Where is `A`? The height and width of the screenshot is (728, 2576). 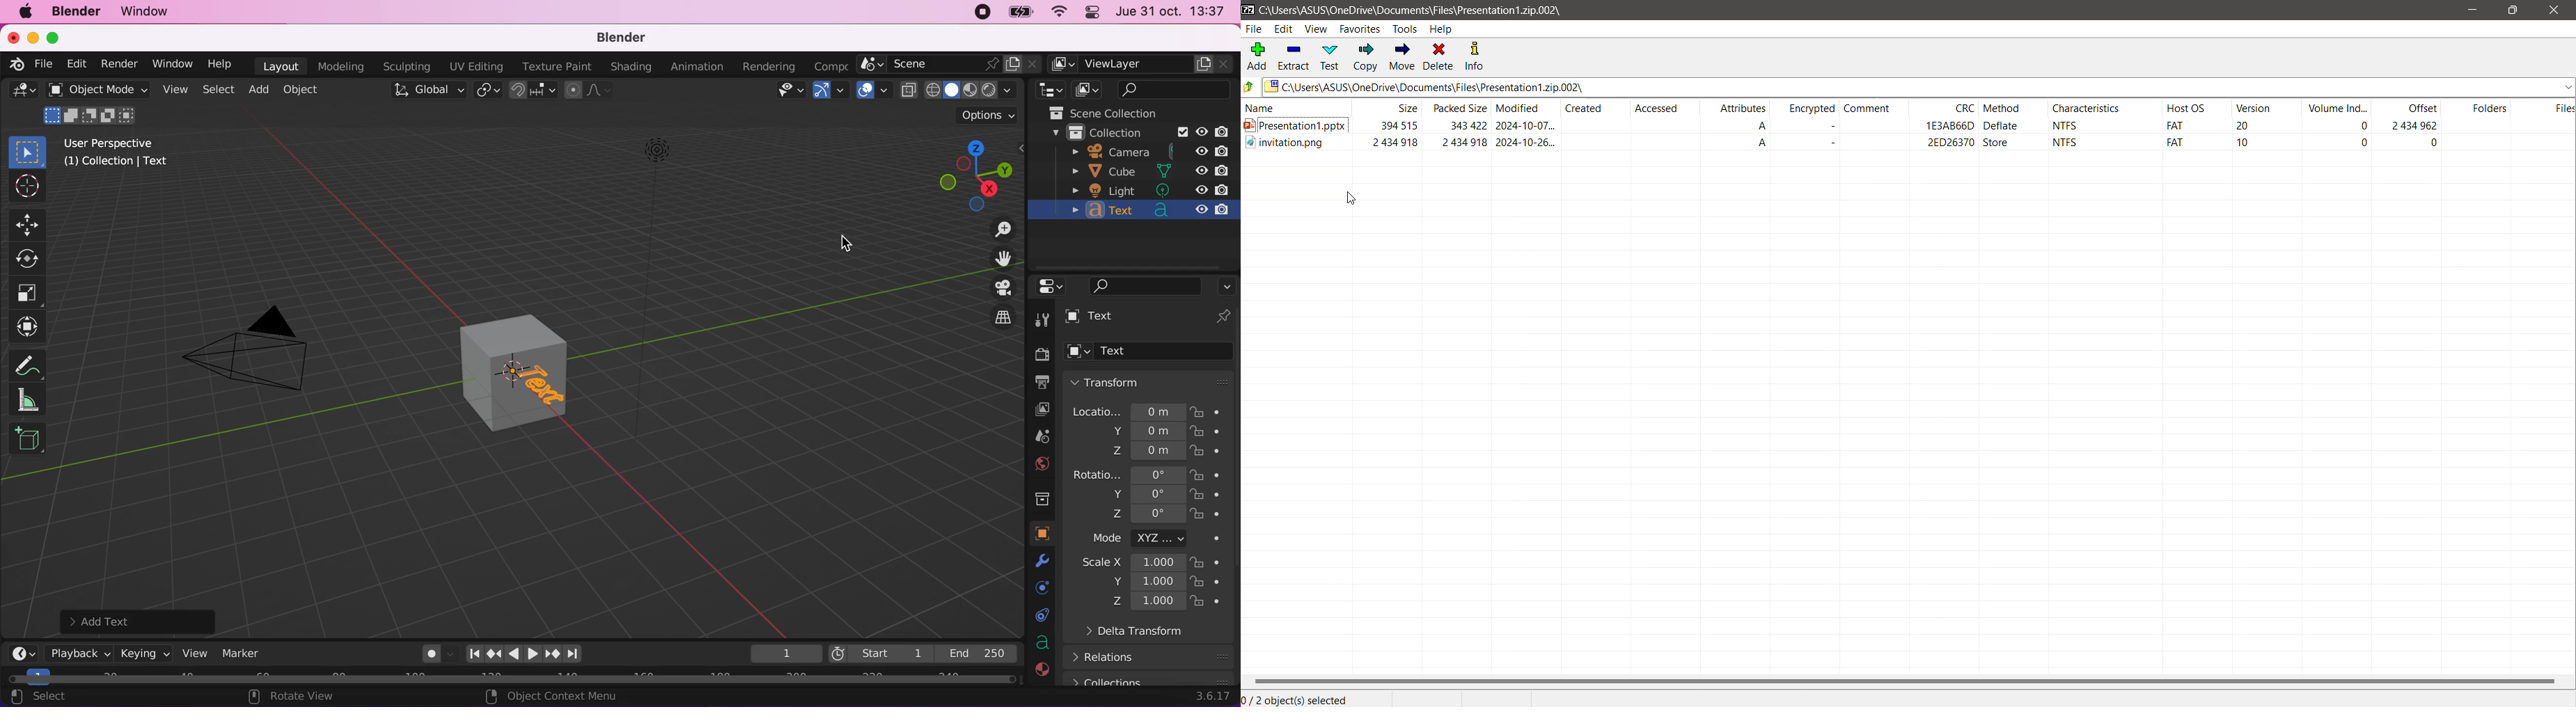
A is located at coordinates (1761, 145).